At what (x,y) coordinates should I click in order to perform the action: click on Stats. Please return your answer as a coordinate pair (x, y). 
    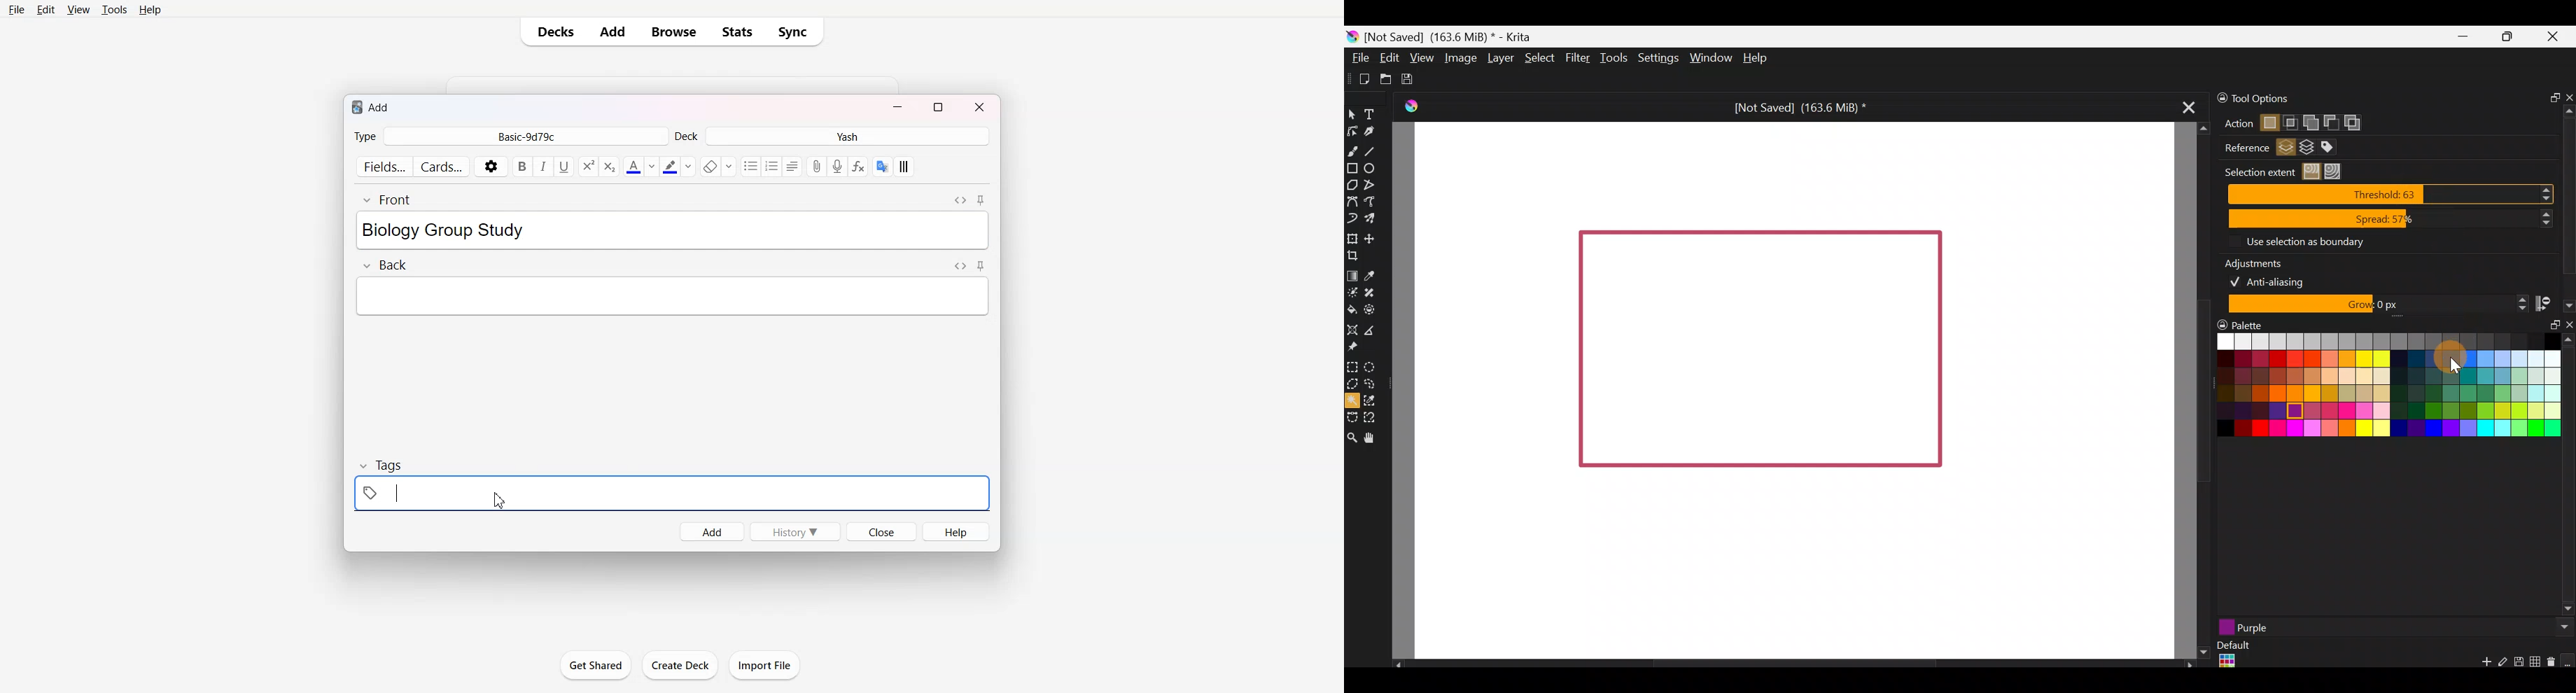
    Looking at the image, I should click on (738, 31).